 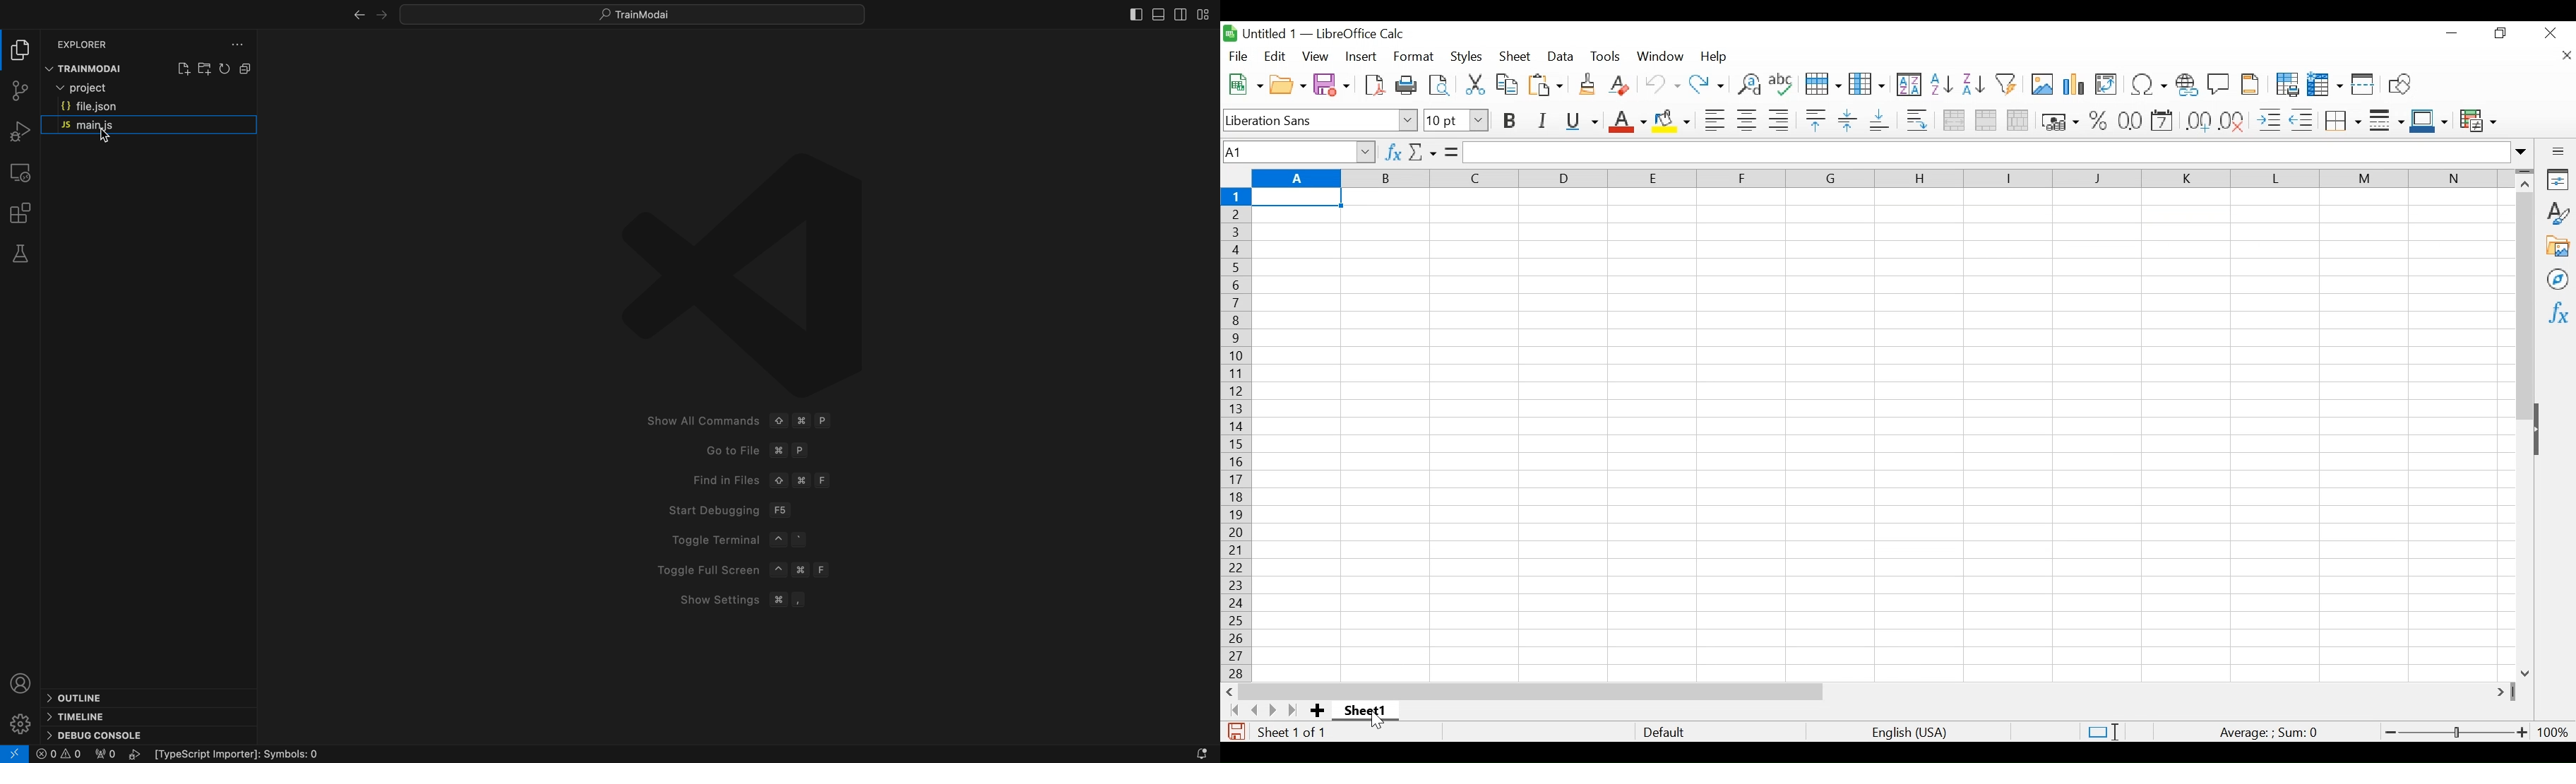 What do you see at coordinates (2544, 431) in the screenshot?
I see `Show/Hide Pane` at bounding box center [2544, 431].